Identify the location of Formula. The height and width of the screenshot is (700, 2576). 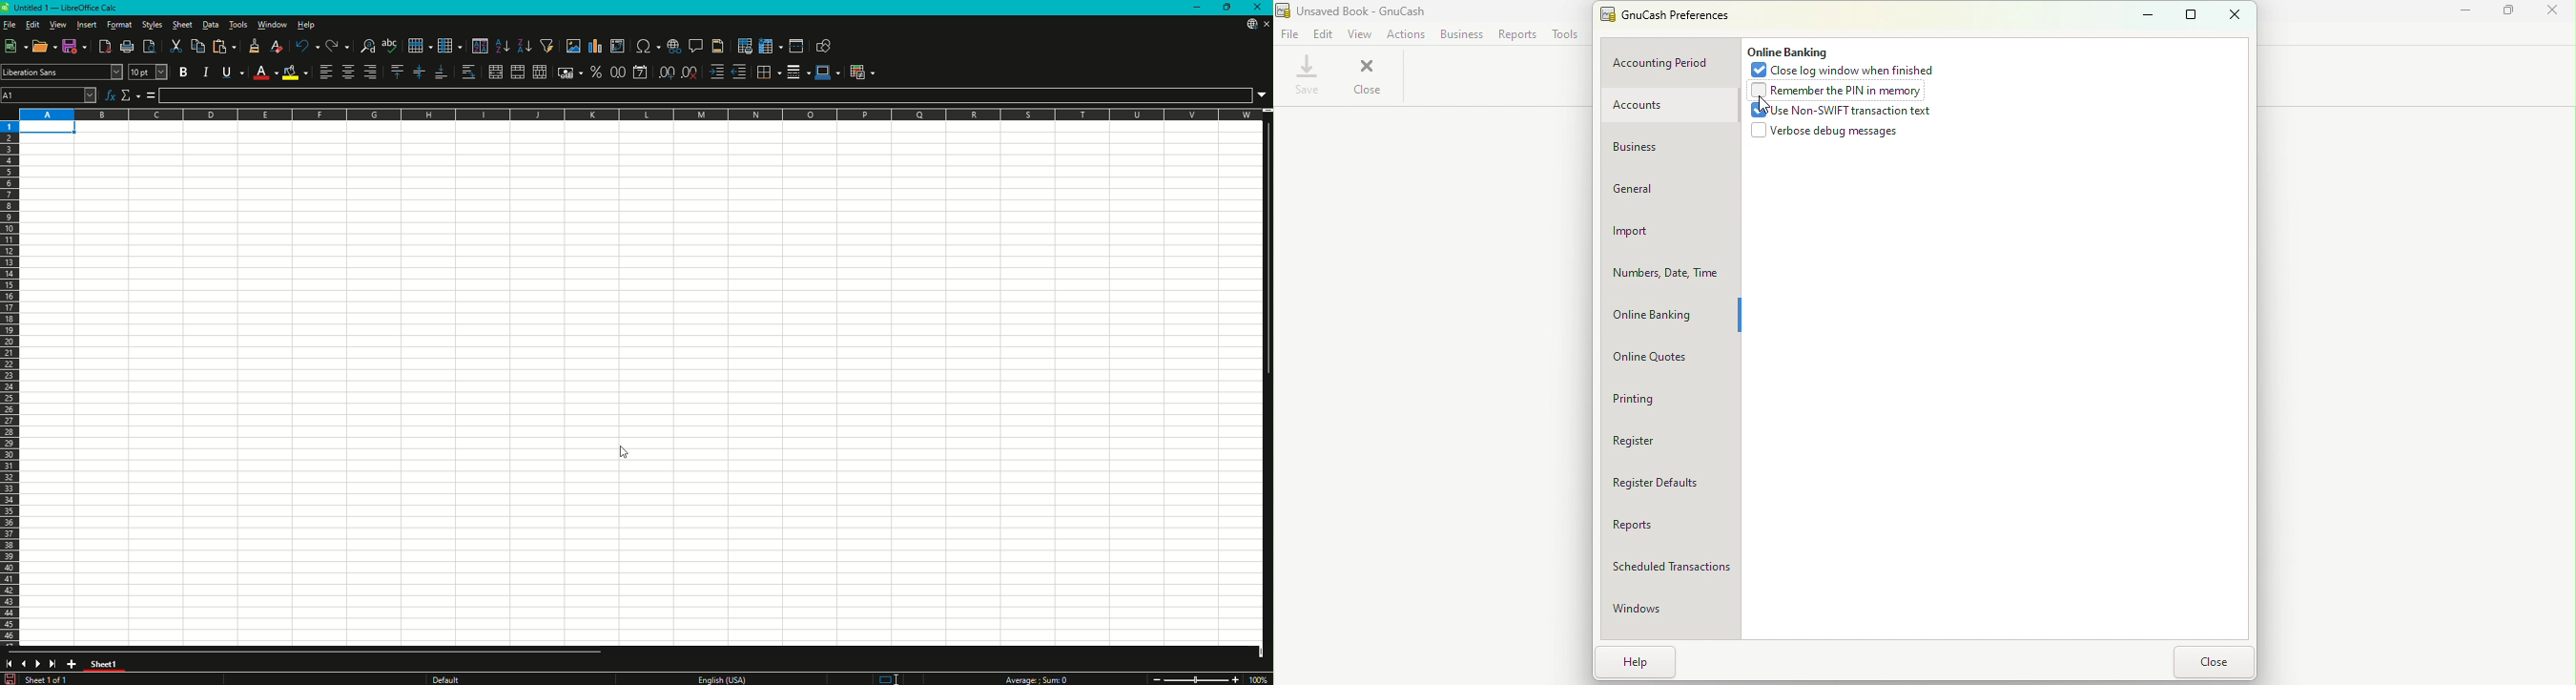
(705, 96).